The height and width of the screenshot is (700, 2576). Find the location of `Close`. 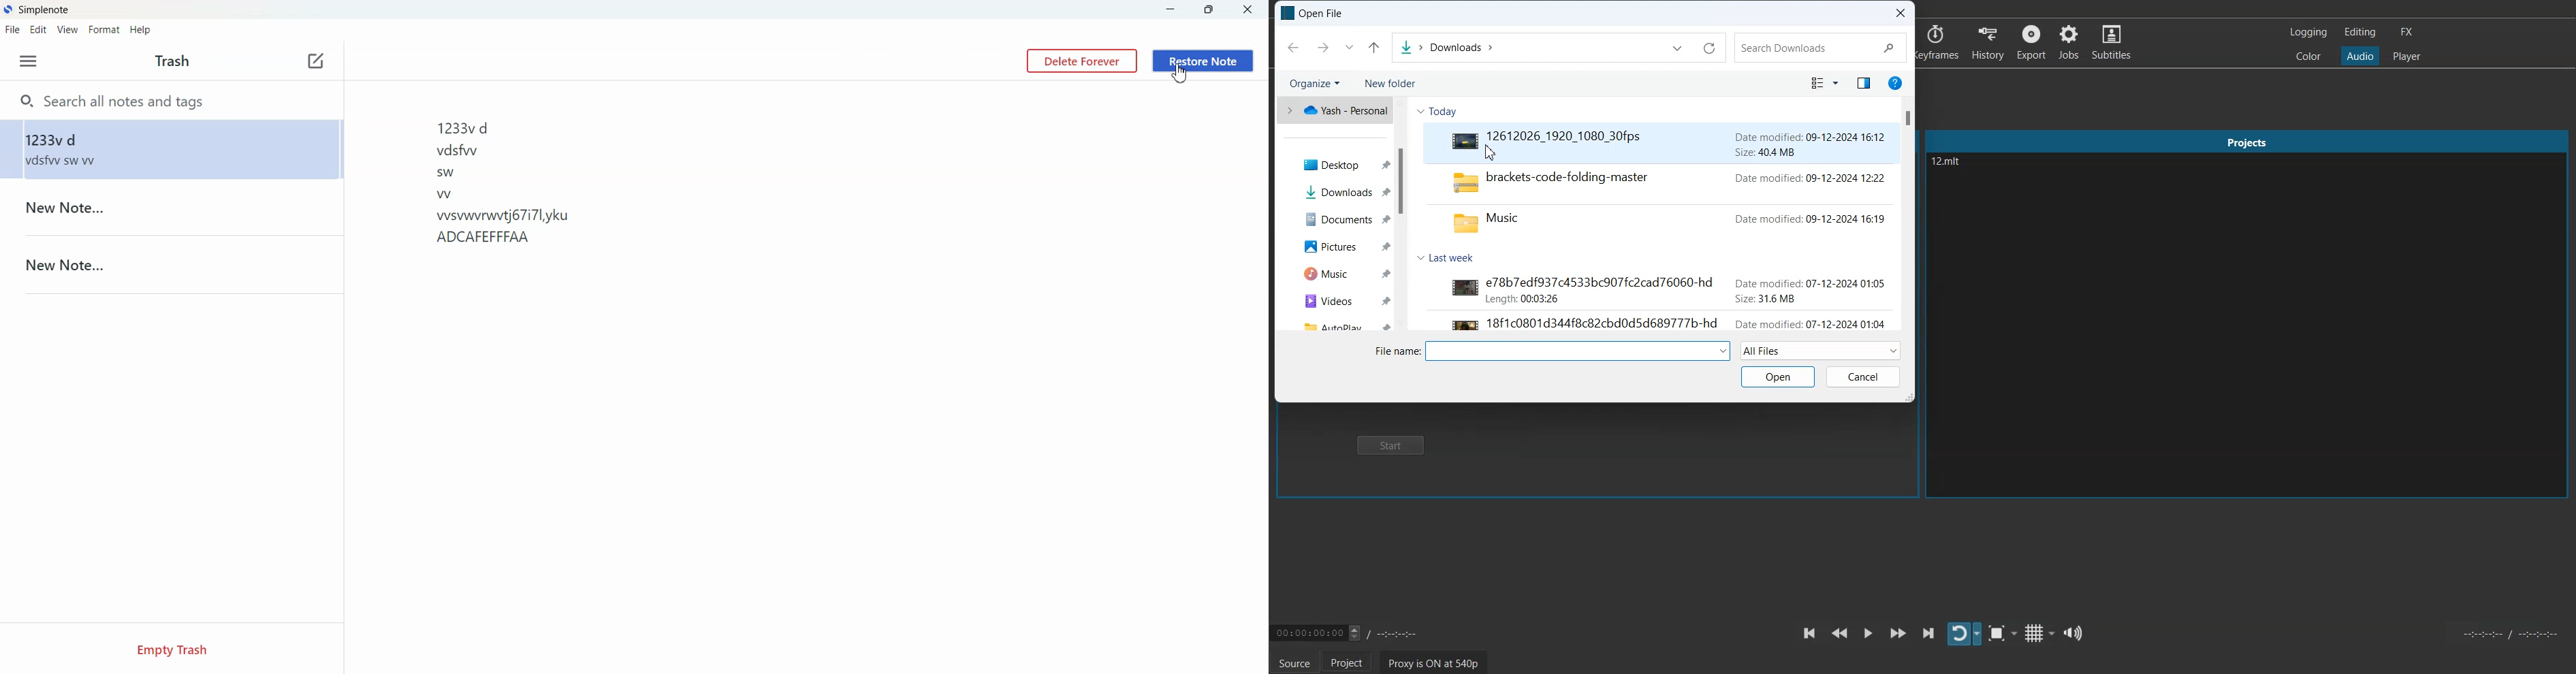

Close is located at coordinates (1902, 14).